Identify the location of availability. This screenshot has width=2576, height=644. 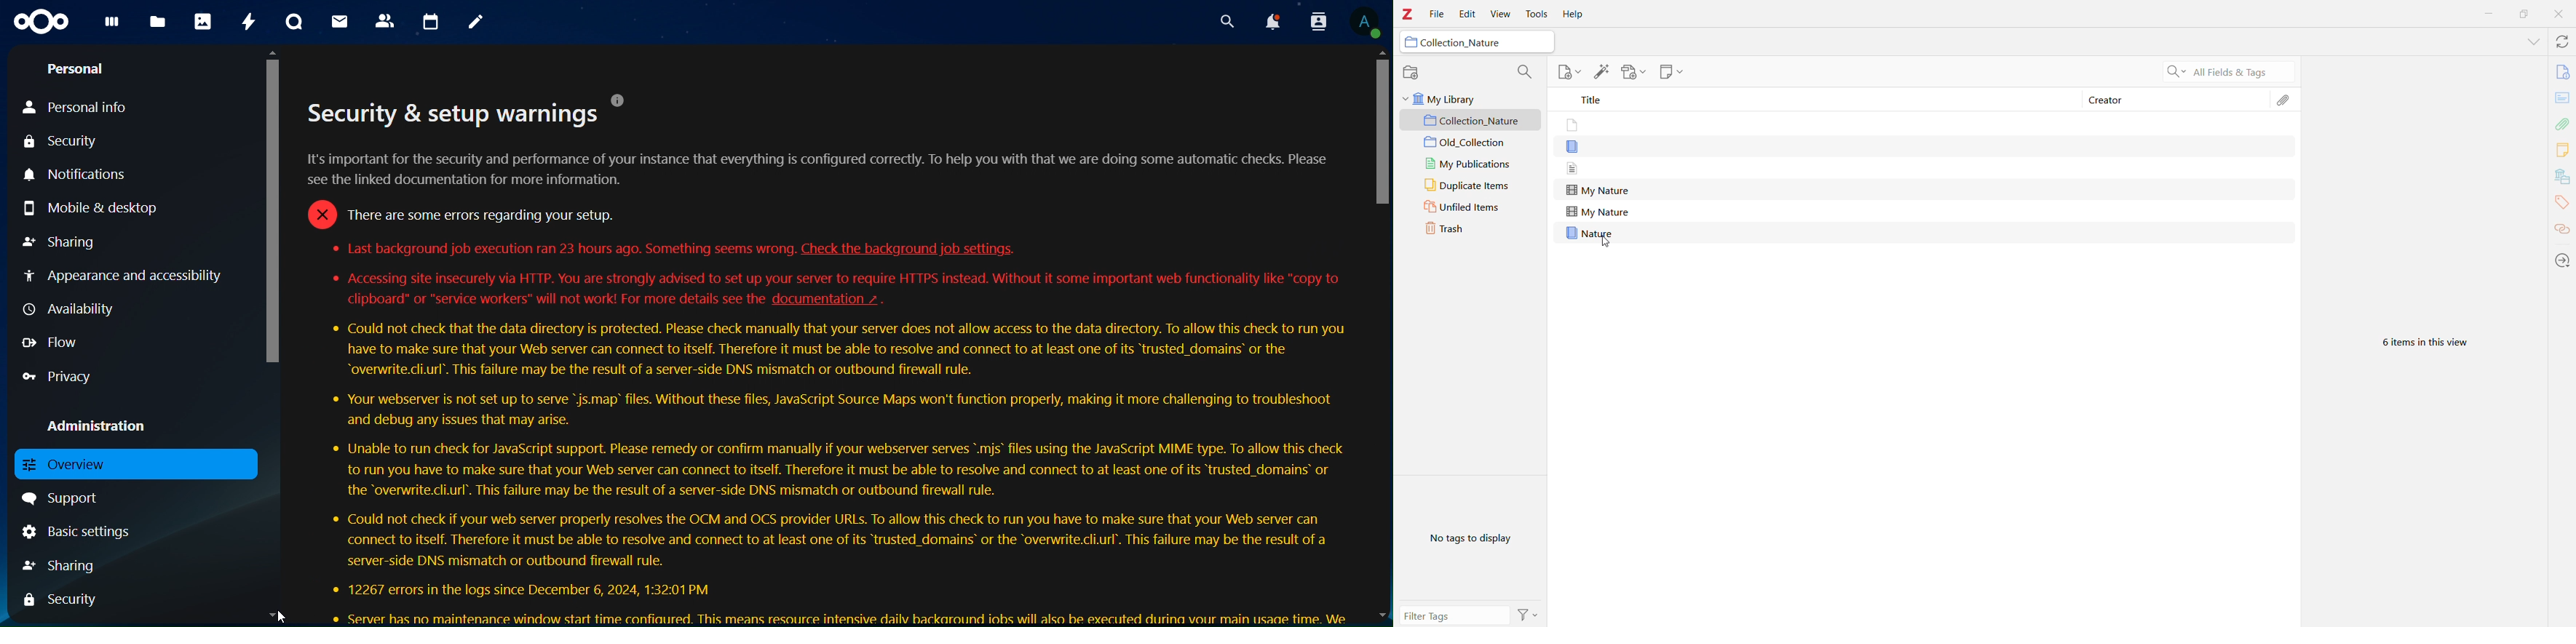
(84, 310).